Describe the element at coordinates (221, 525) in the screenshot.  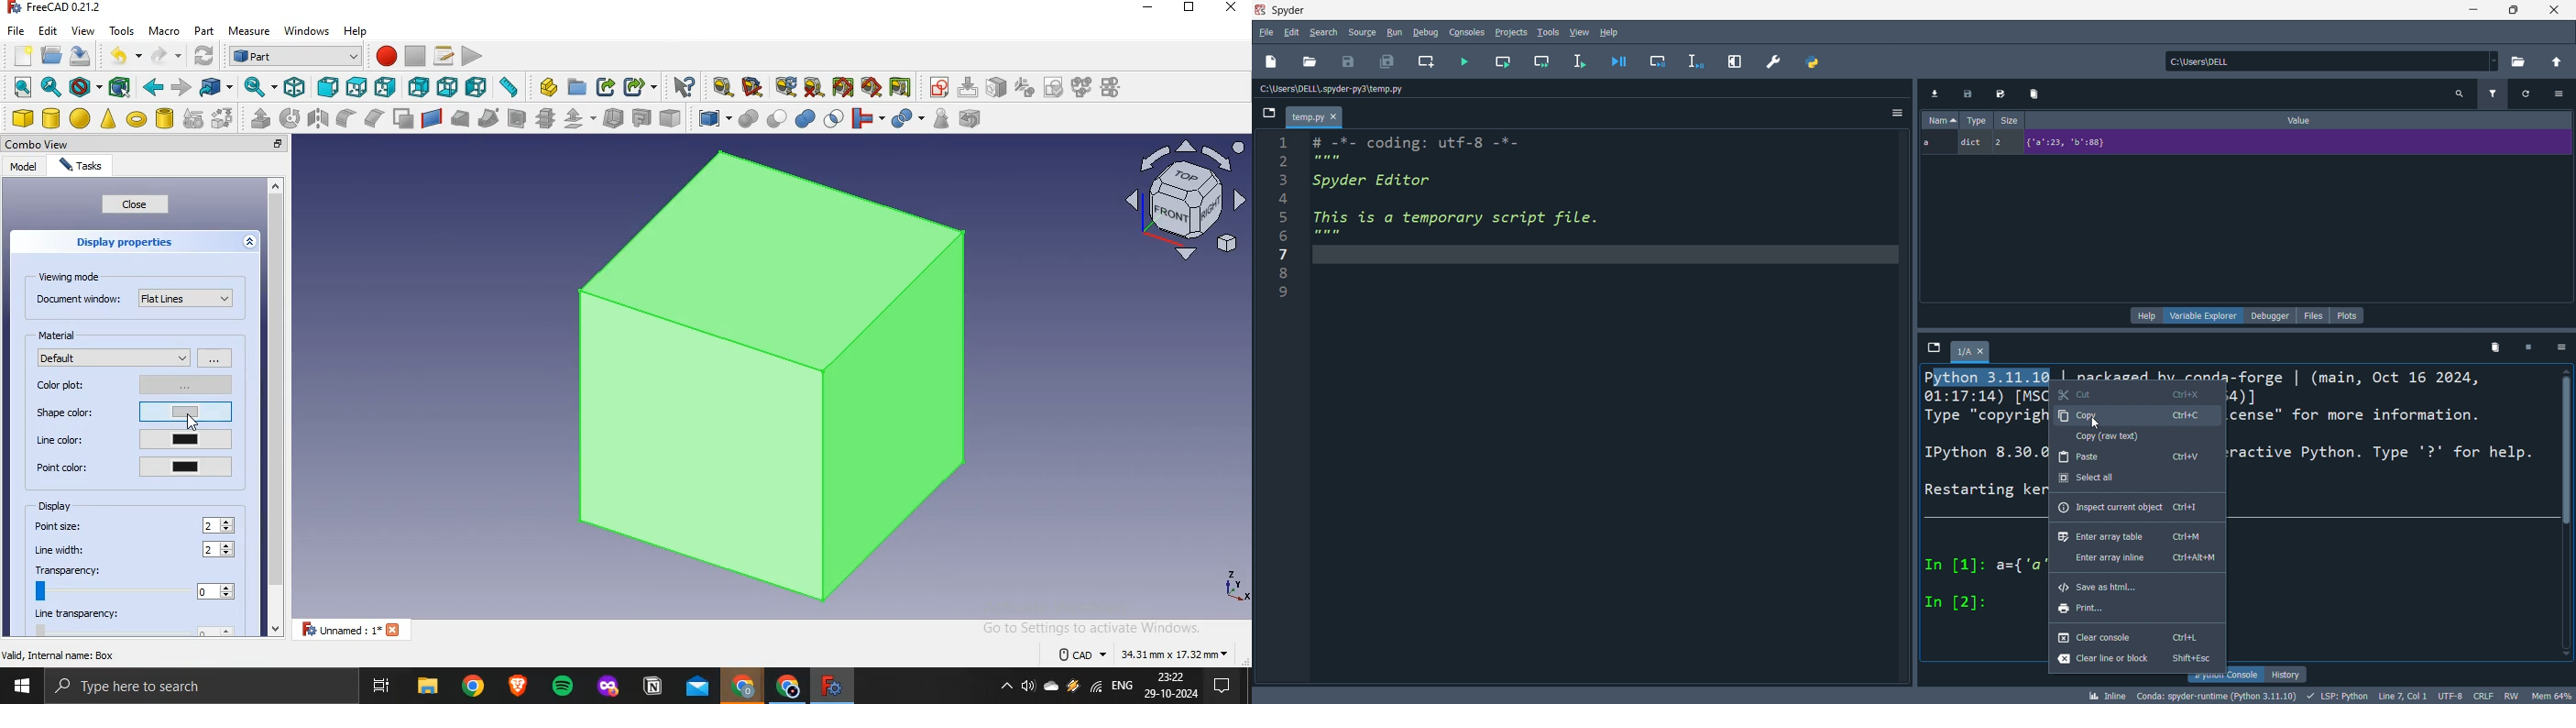
I see `2` at that location.